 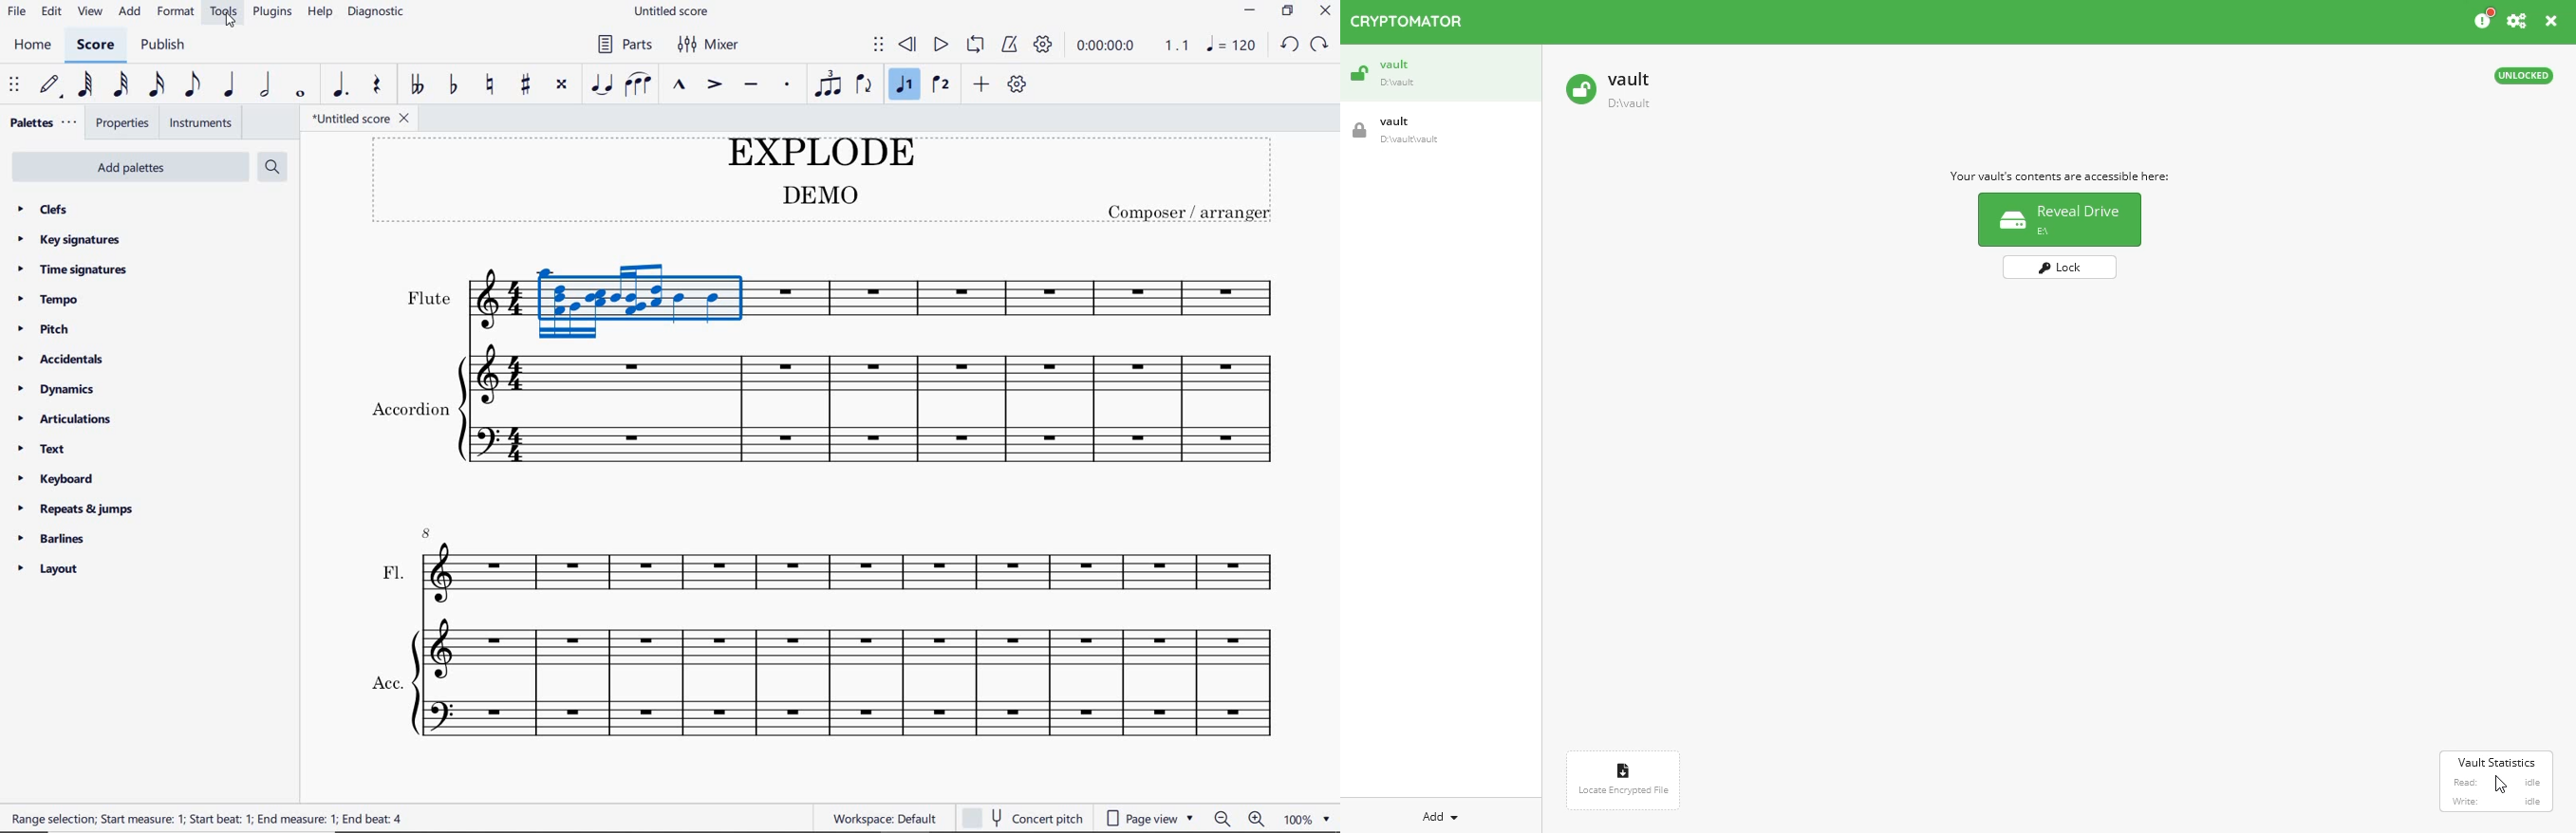 I want to click on select to move, so click(x=14, y=87).